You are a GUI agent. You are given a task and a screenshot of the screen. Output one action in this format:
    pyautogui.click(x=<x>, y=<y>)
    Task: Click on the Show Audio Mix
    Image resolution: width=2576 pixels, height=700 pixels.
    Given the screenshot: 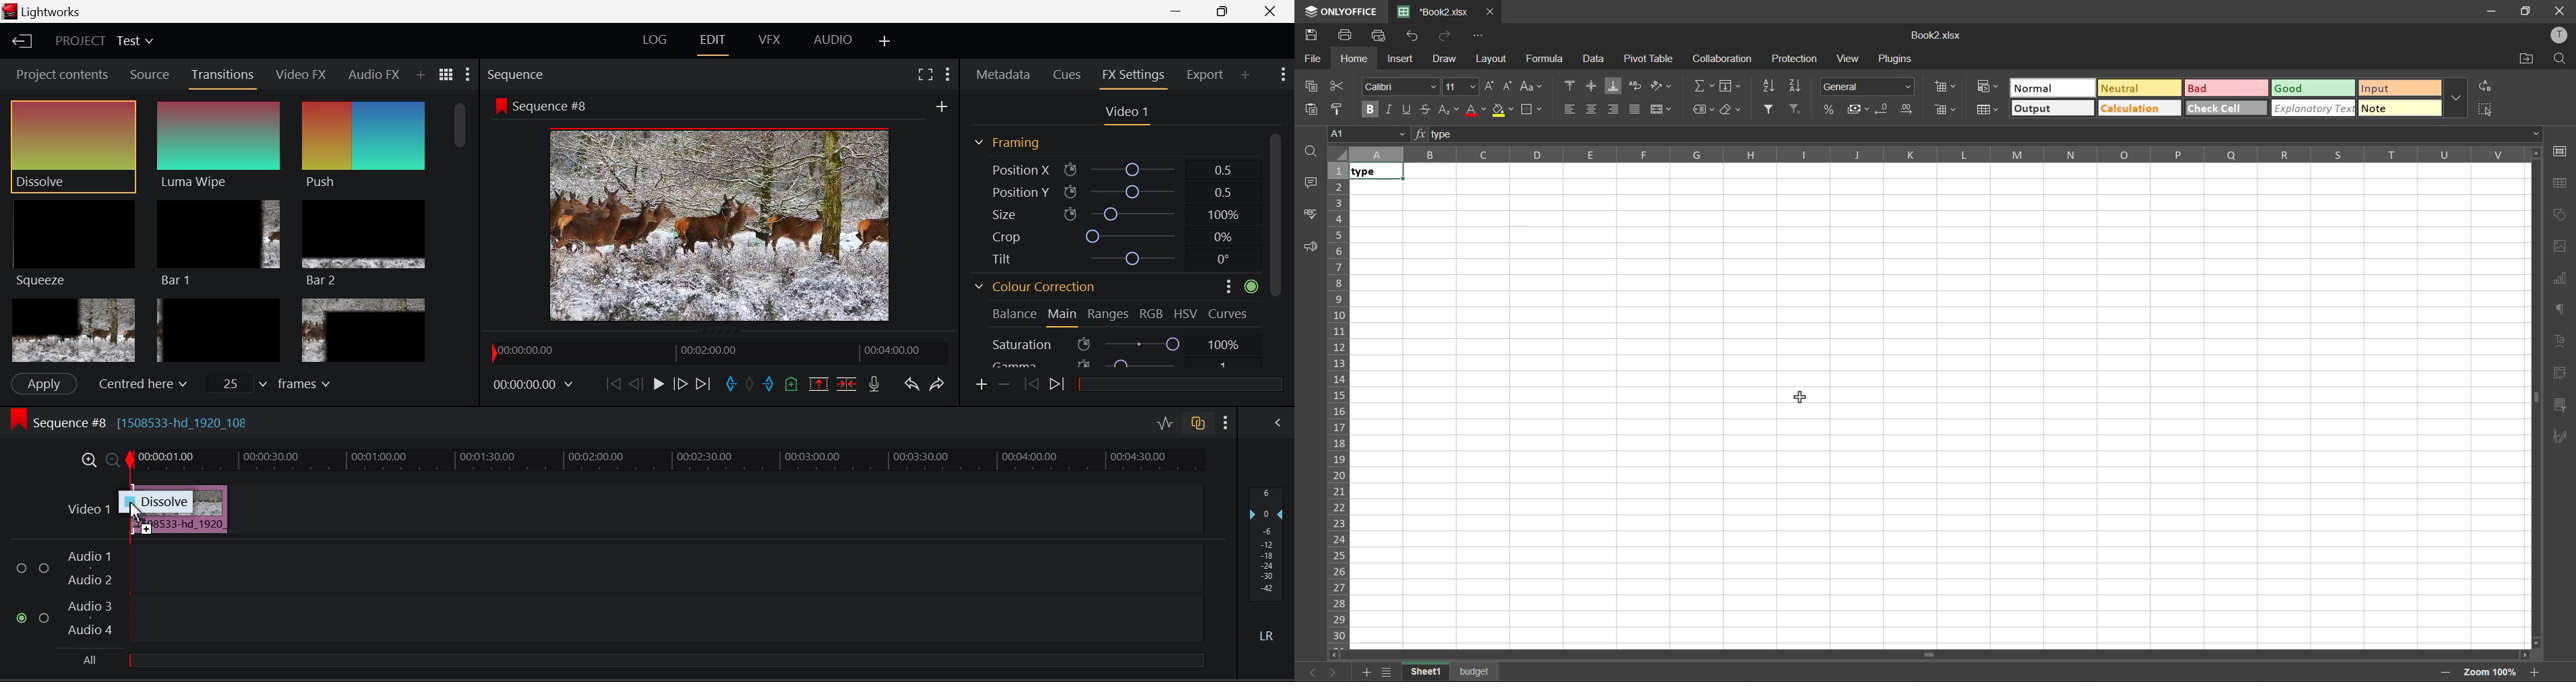 What is the action you would take?
    pyautogui.click(x=1278, y=423)
    